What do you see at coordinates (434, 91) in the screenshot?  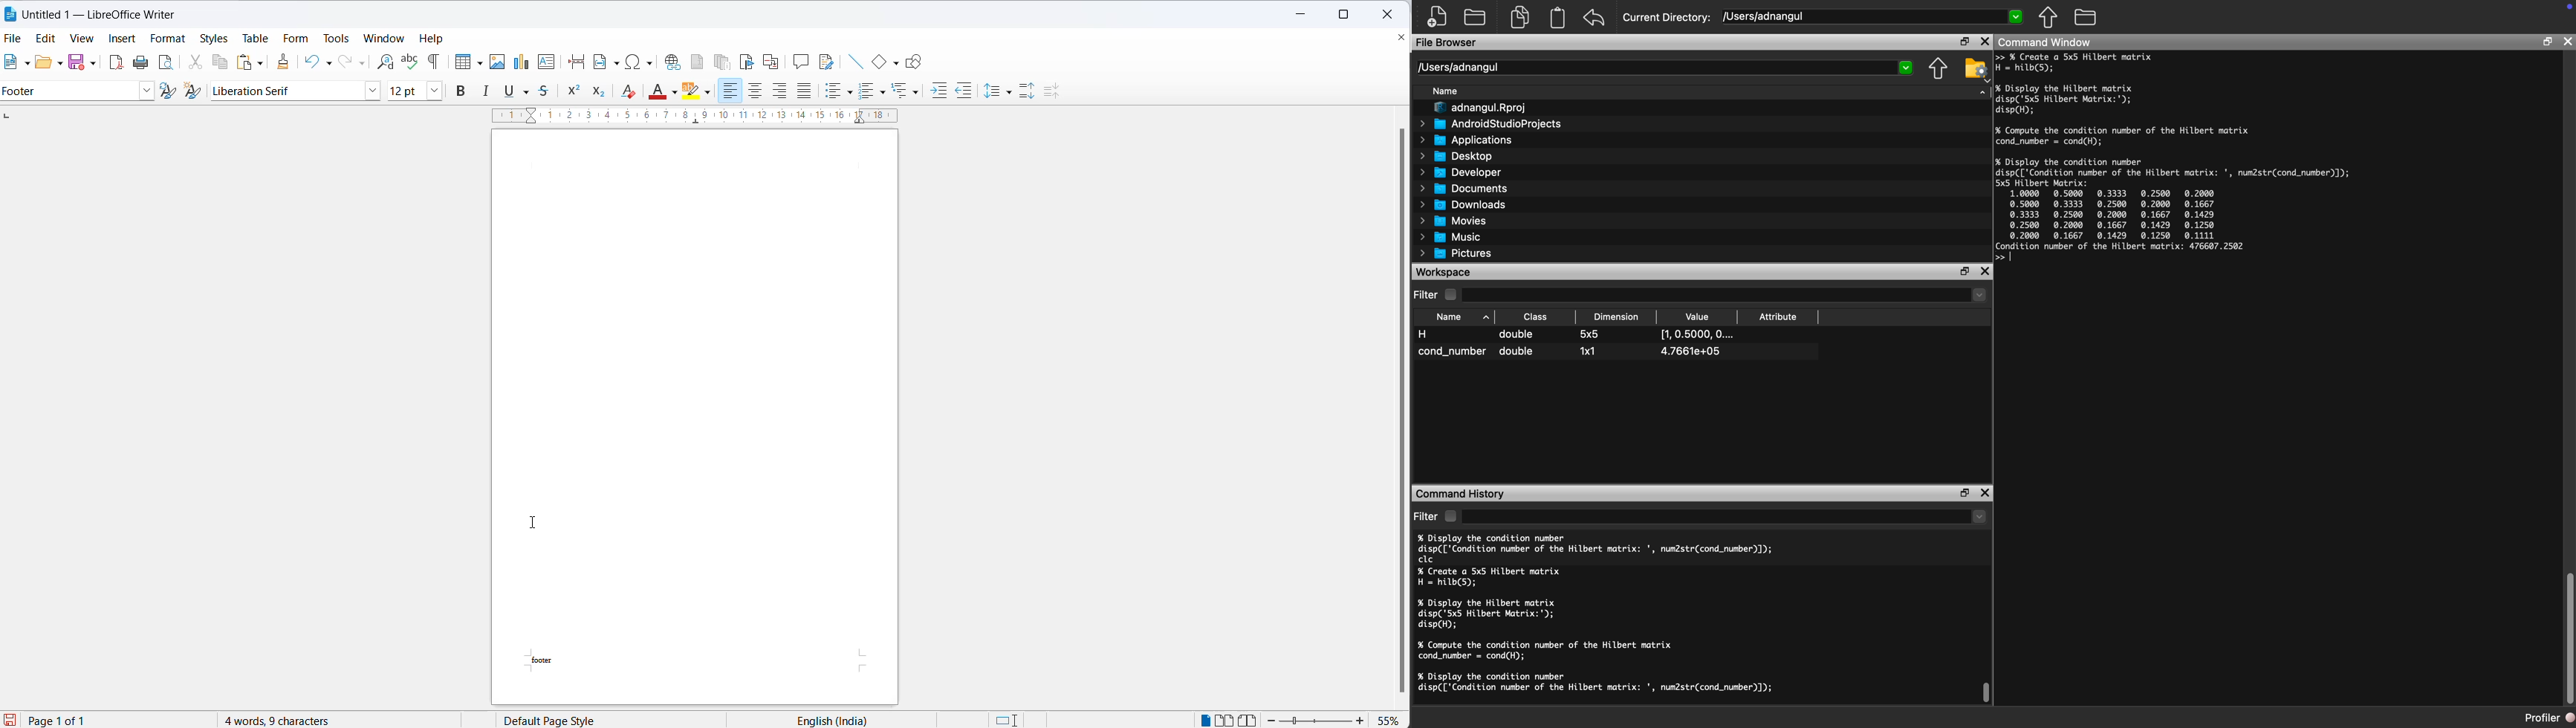 I see `font size dropdown button` at bounding box center [434, 91].